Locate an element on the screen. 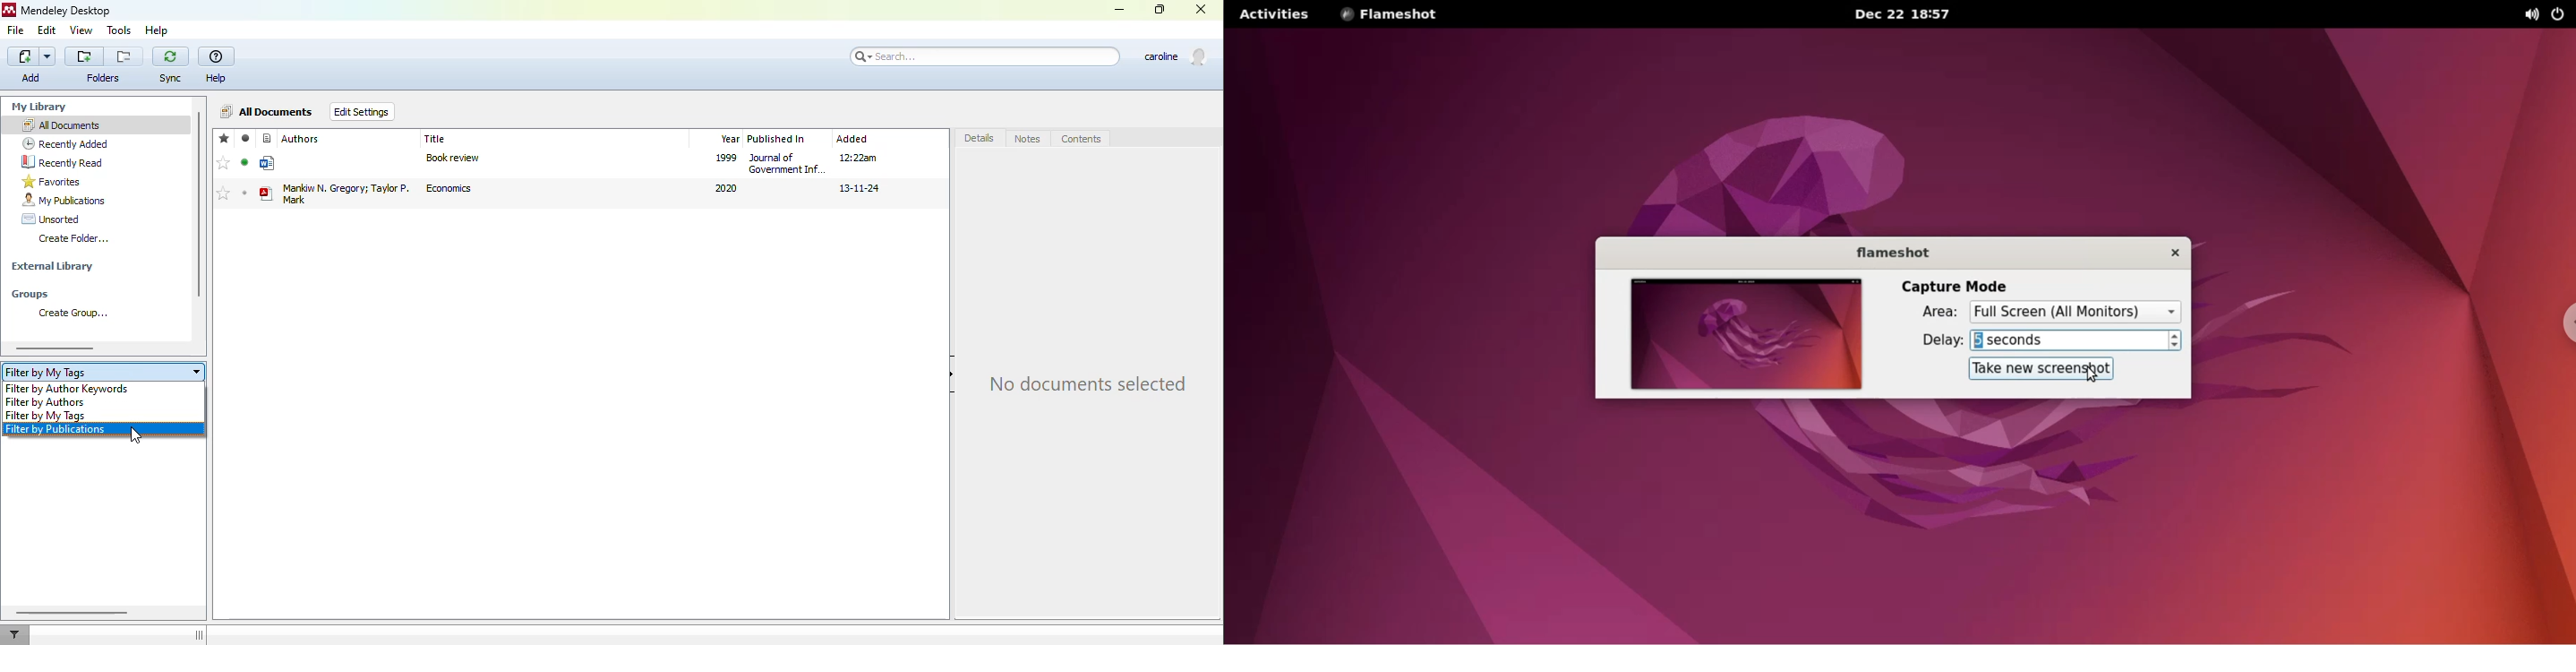  read/unread is located at coordinates (246, 139).